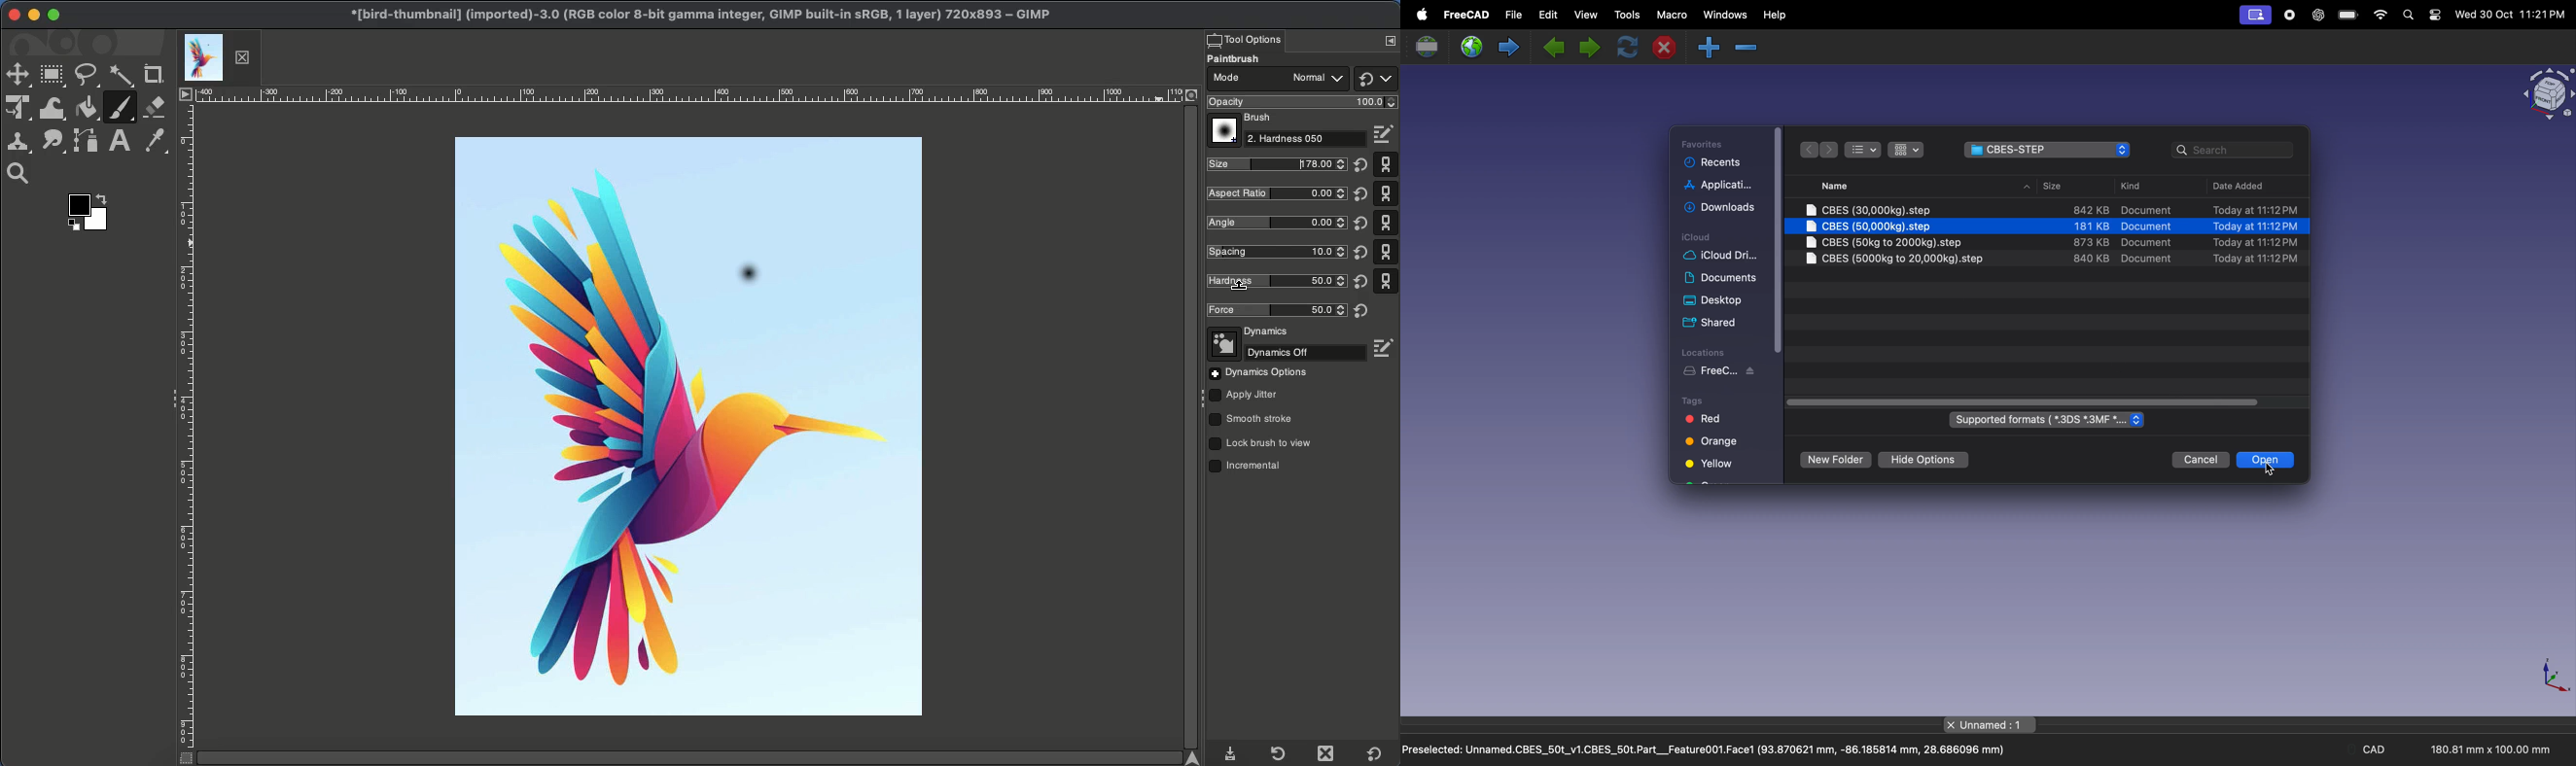  What do you see at coordinates (1709, 322) in the screenshot?
I see `shared` at bounding box center [1709, 322].